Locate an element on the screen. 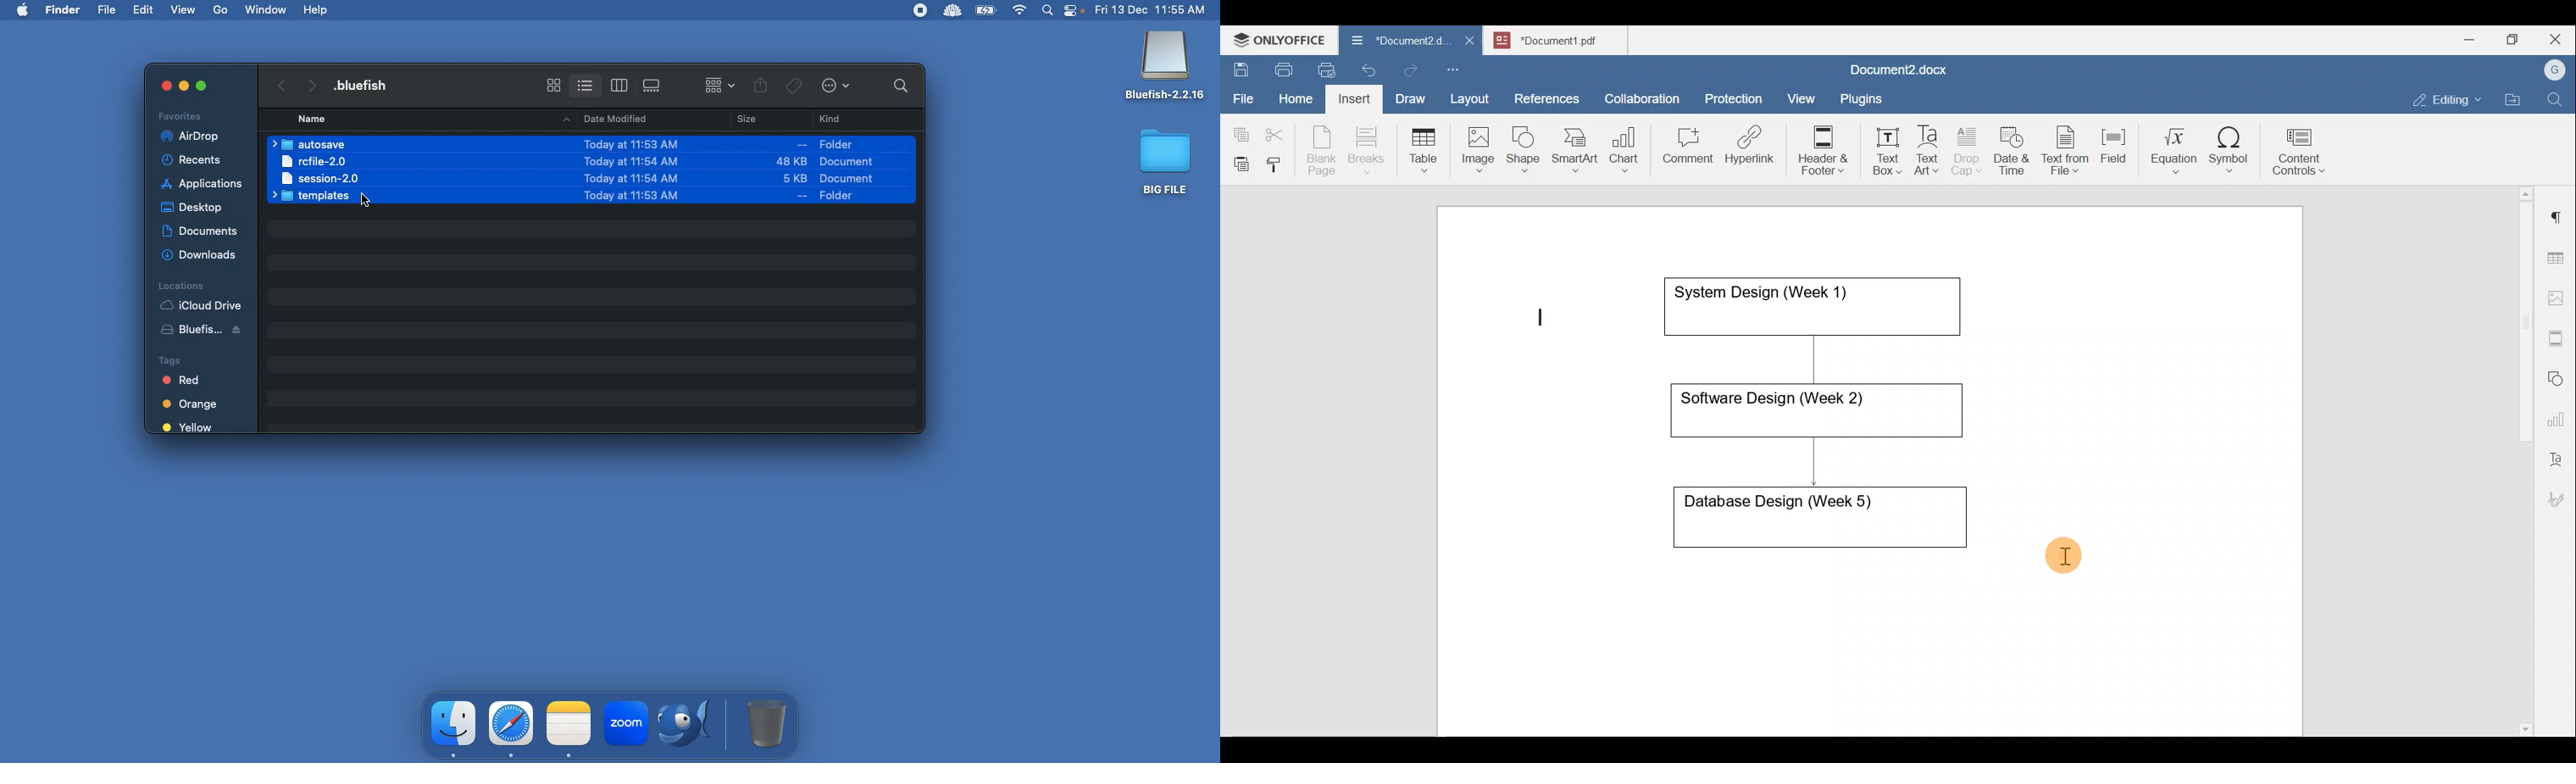 The width and height of the screenshot is (2576, 784). Comment is located at coordinates (1683, 149).